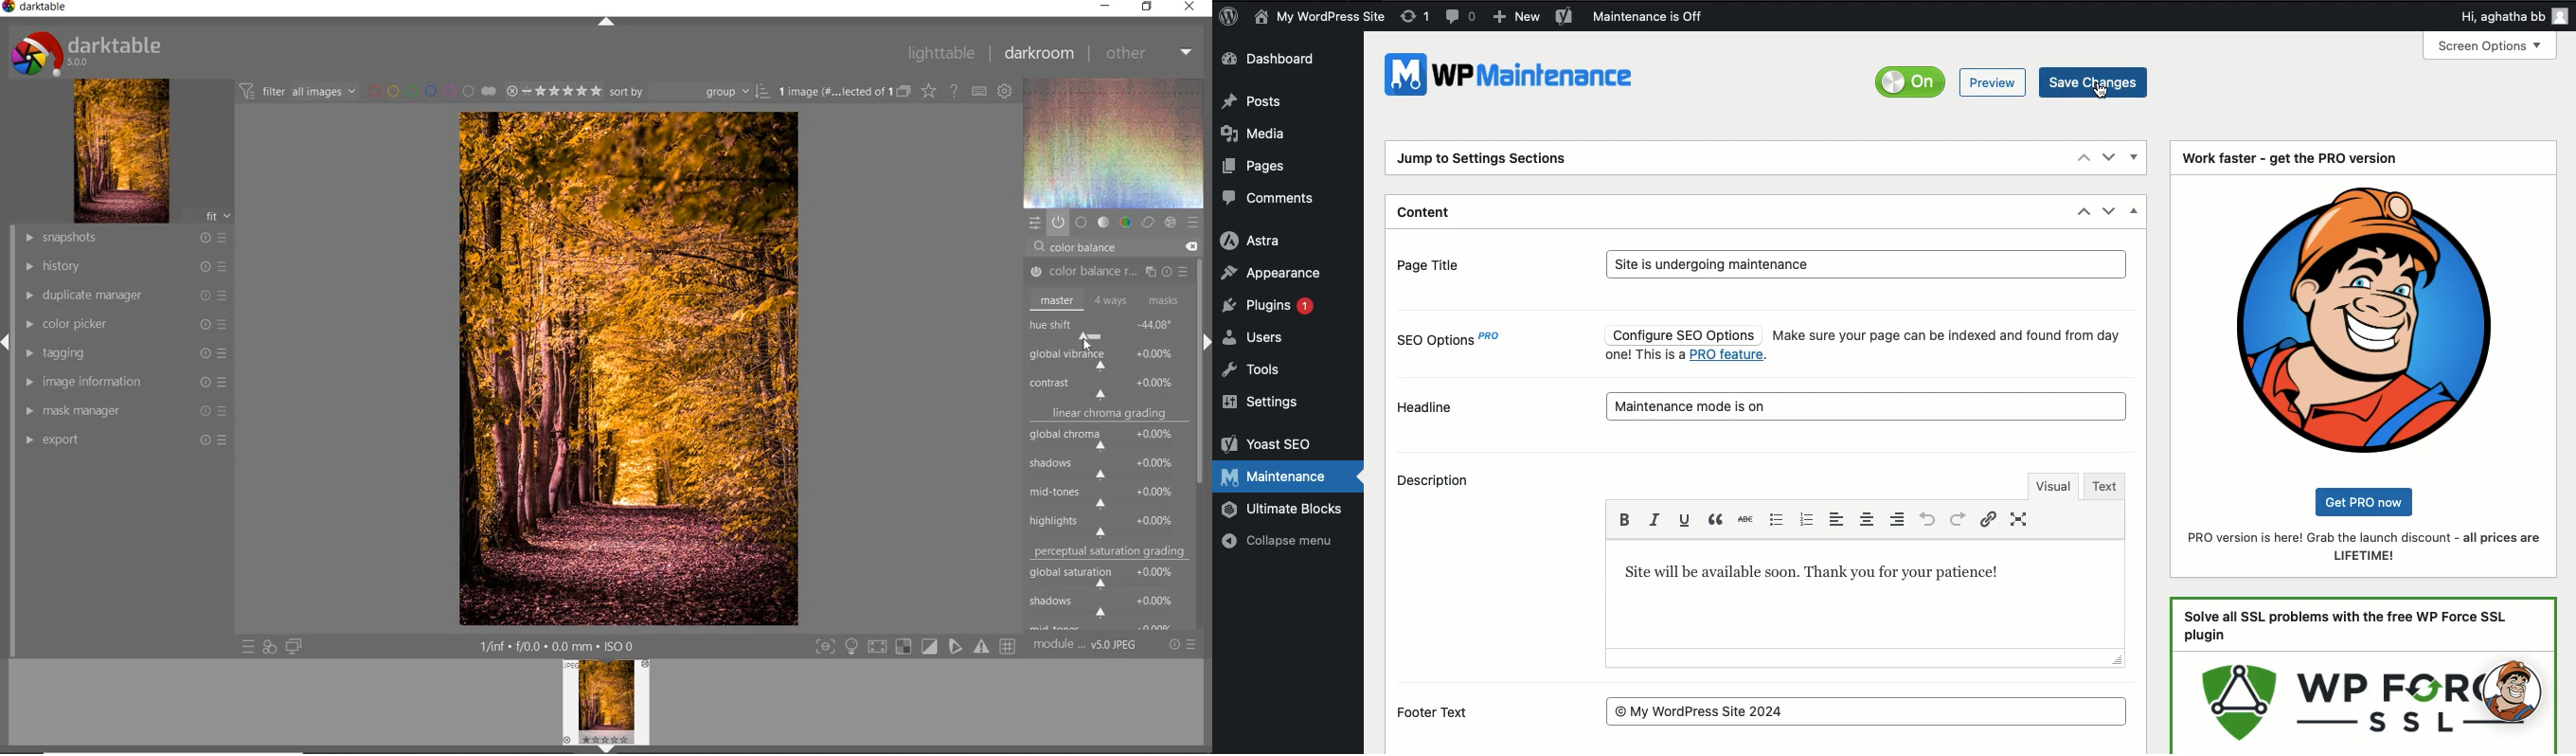  What do you see at coordinates (1227, 16) in the screenshot?
I see `Logo` at bounding box center [1227, 16].